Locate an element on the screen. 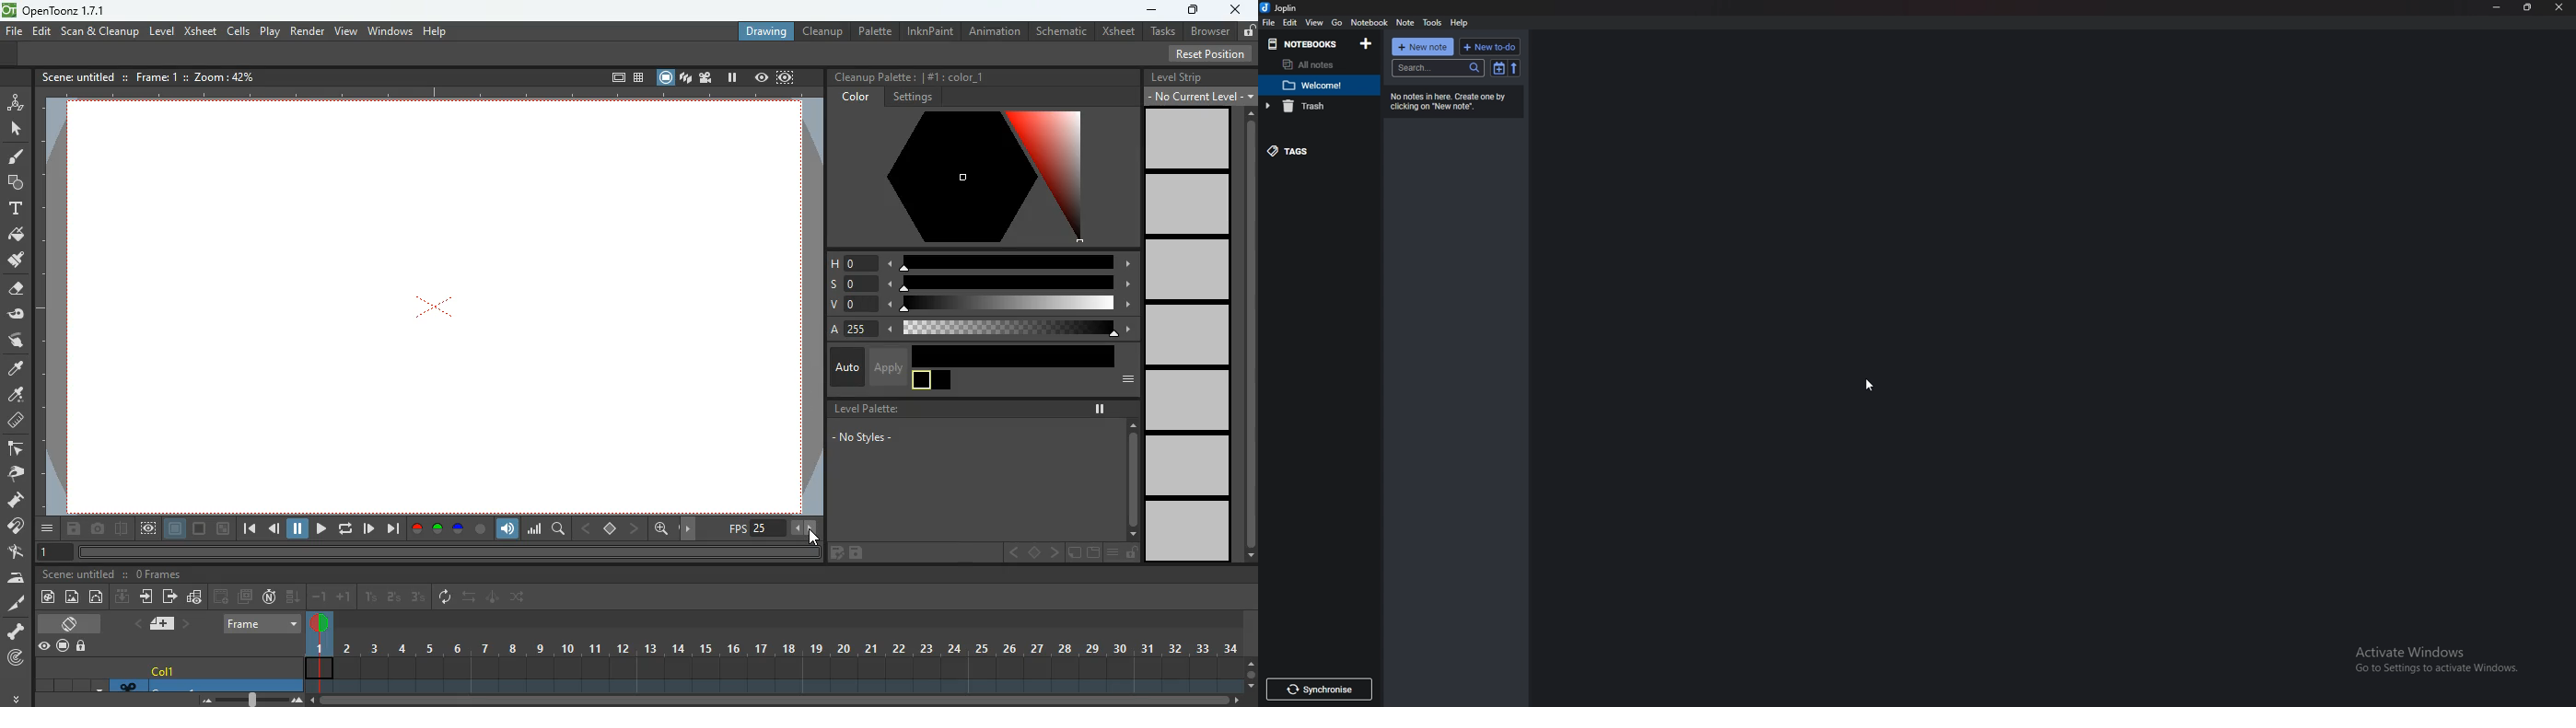 The height and width of the screenshot is (728, 2576). help is located at coordinates (1461, 21).